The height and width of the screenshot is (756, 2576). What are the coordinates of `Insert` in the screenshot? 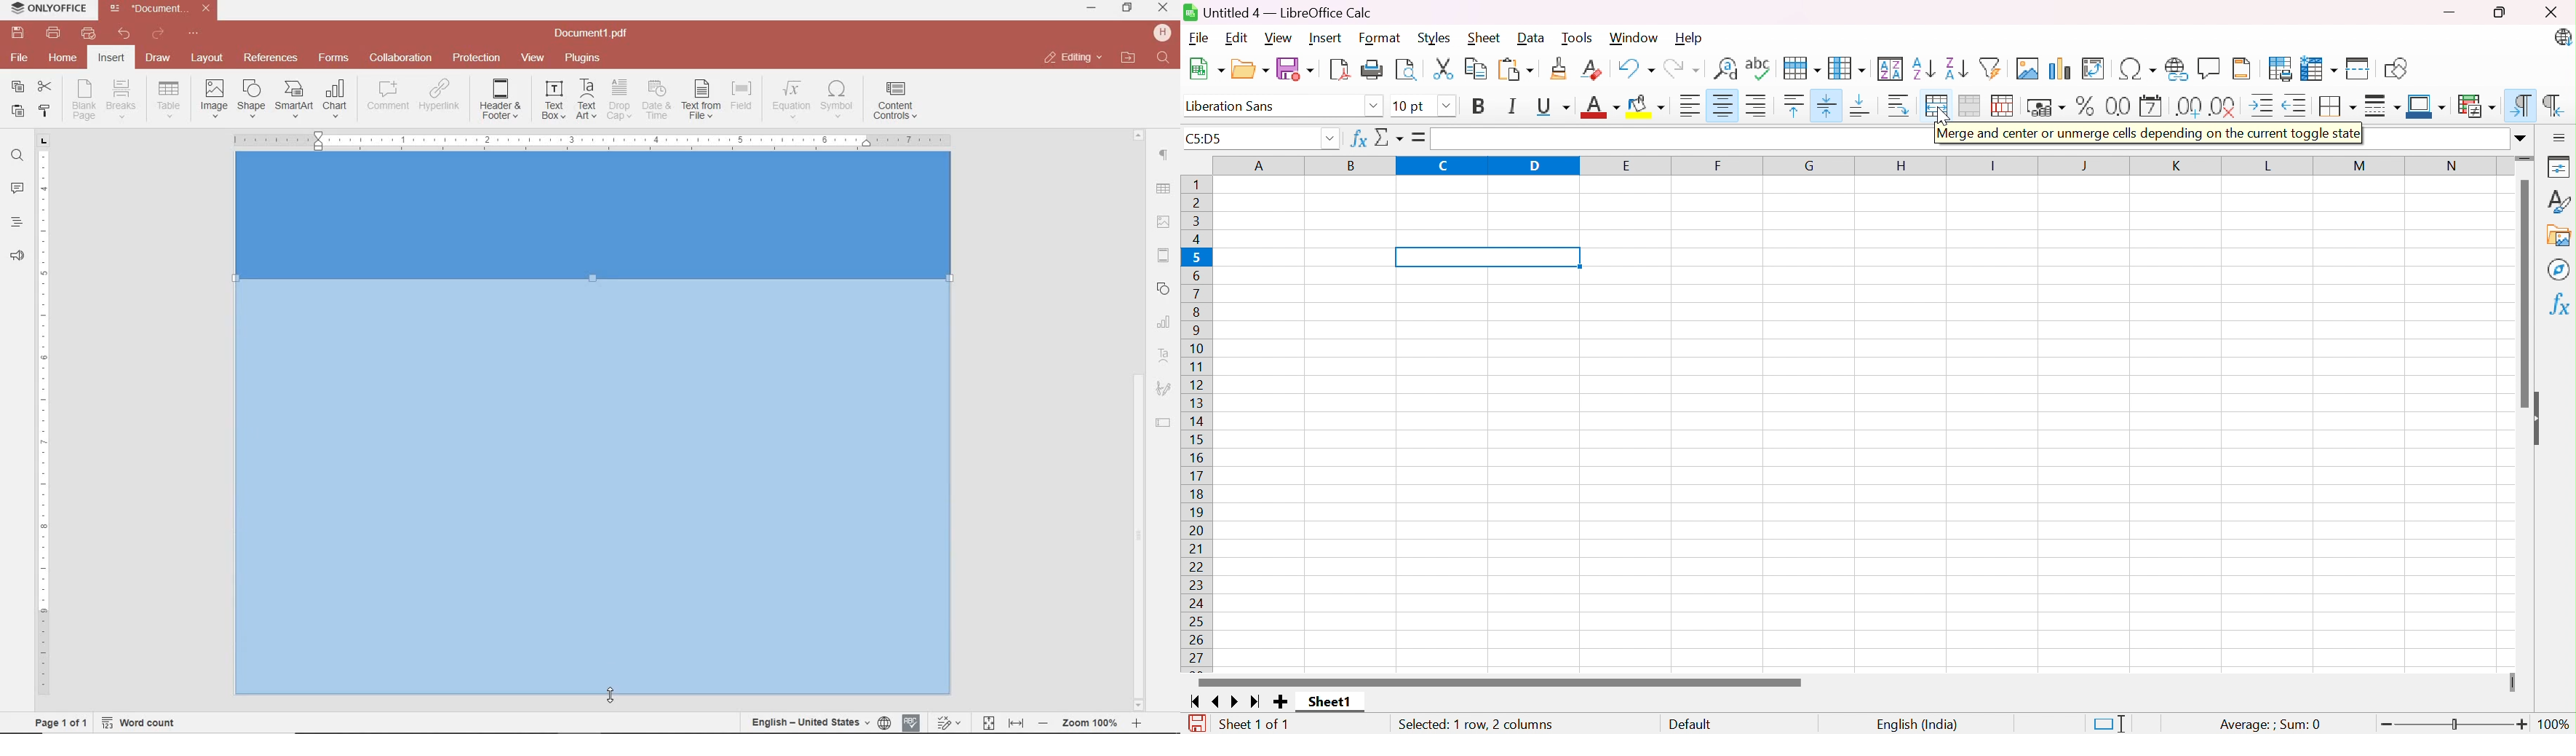 It's located at (1327, 37).